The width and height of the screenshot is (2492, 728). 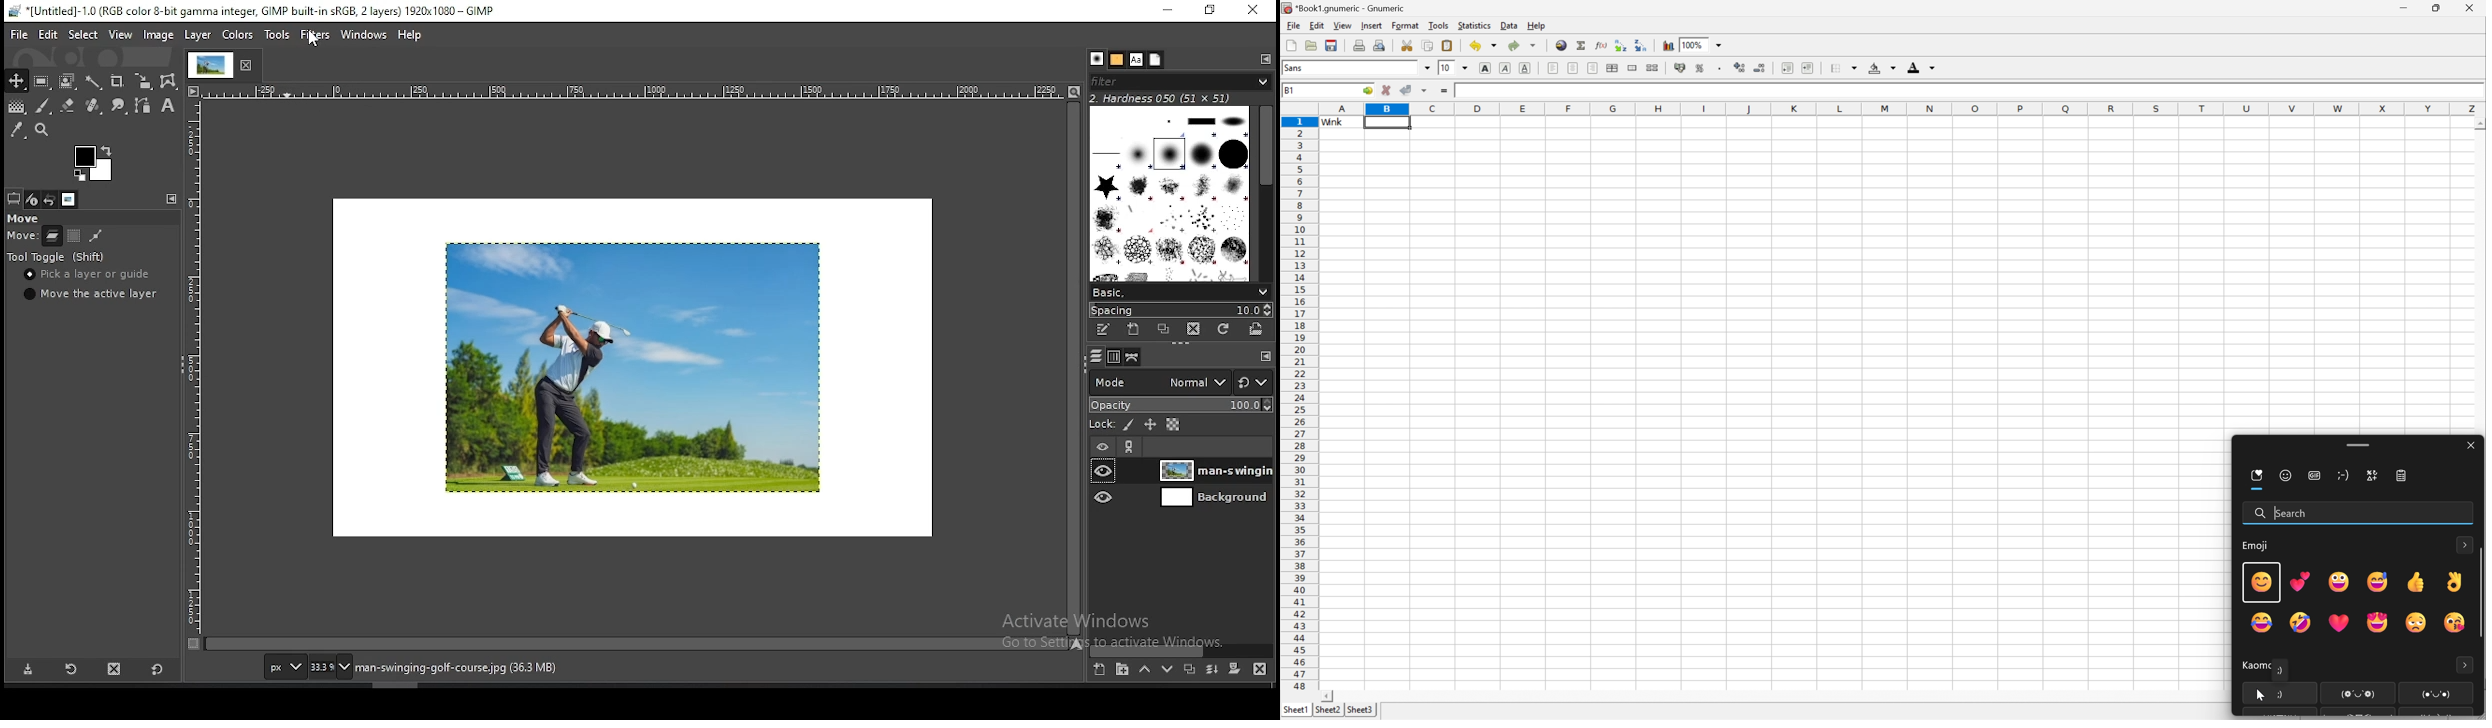 What do you see at coordinates (1162, 330) in the screenshot?
I see `duplicate brush` at bounding box center [1162, 330].